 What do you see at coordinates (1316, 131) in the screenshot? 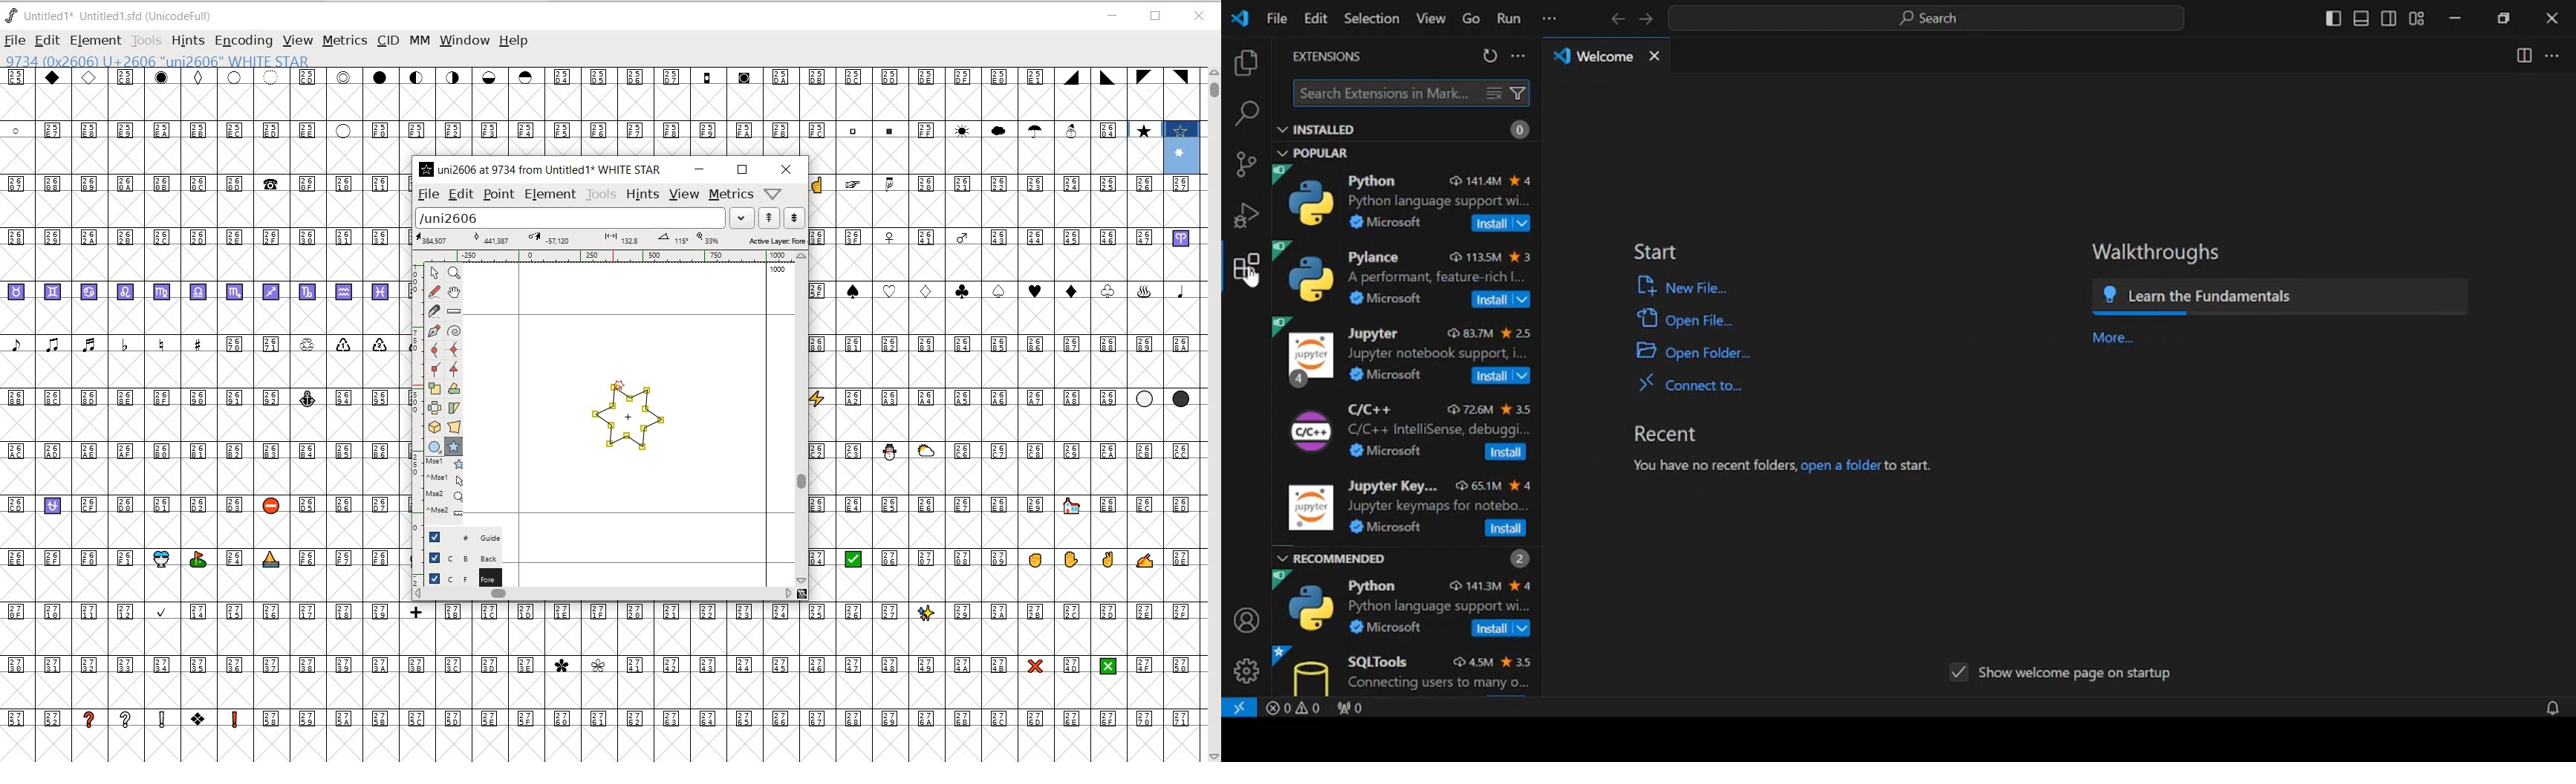
I see `installed` at bounding box center [1316, 131].